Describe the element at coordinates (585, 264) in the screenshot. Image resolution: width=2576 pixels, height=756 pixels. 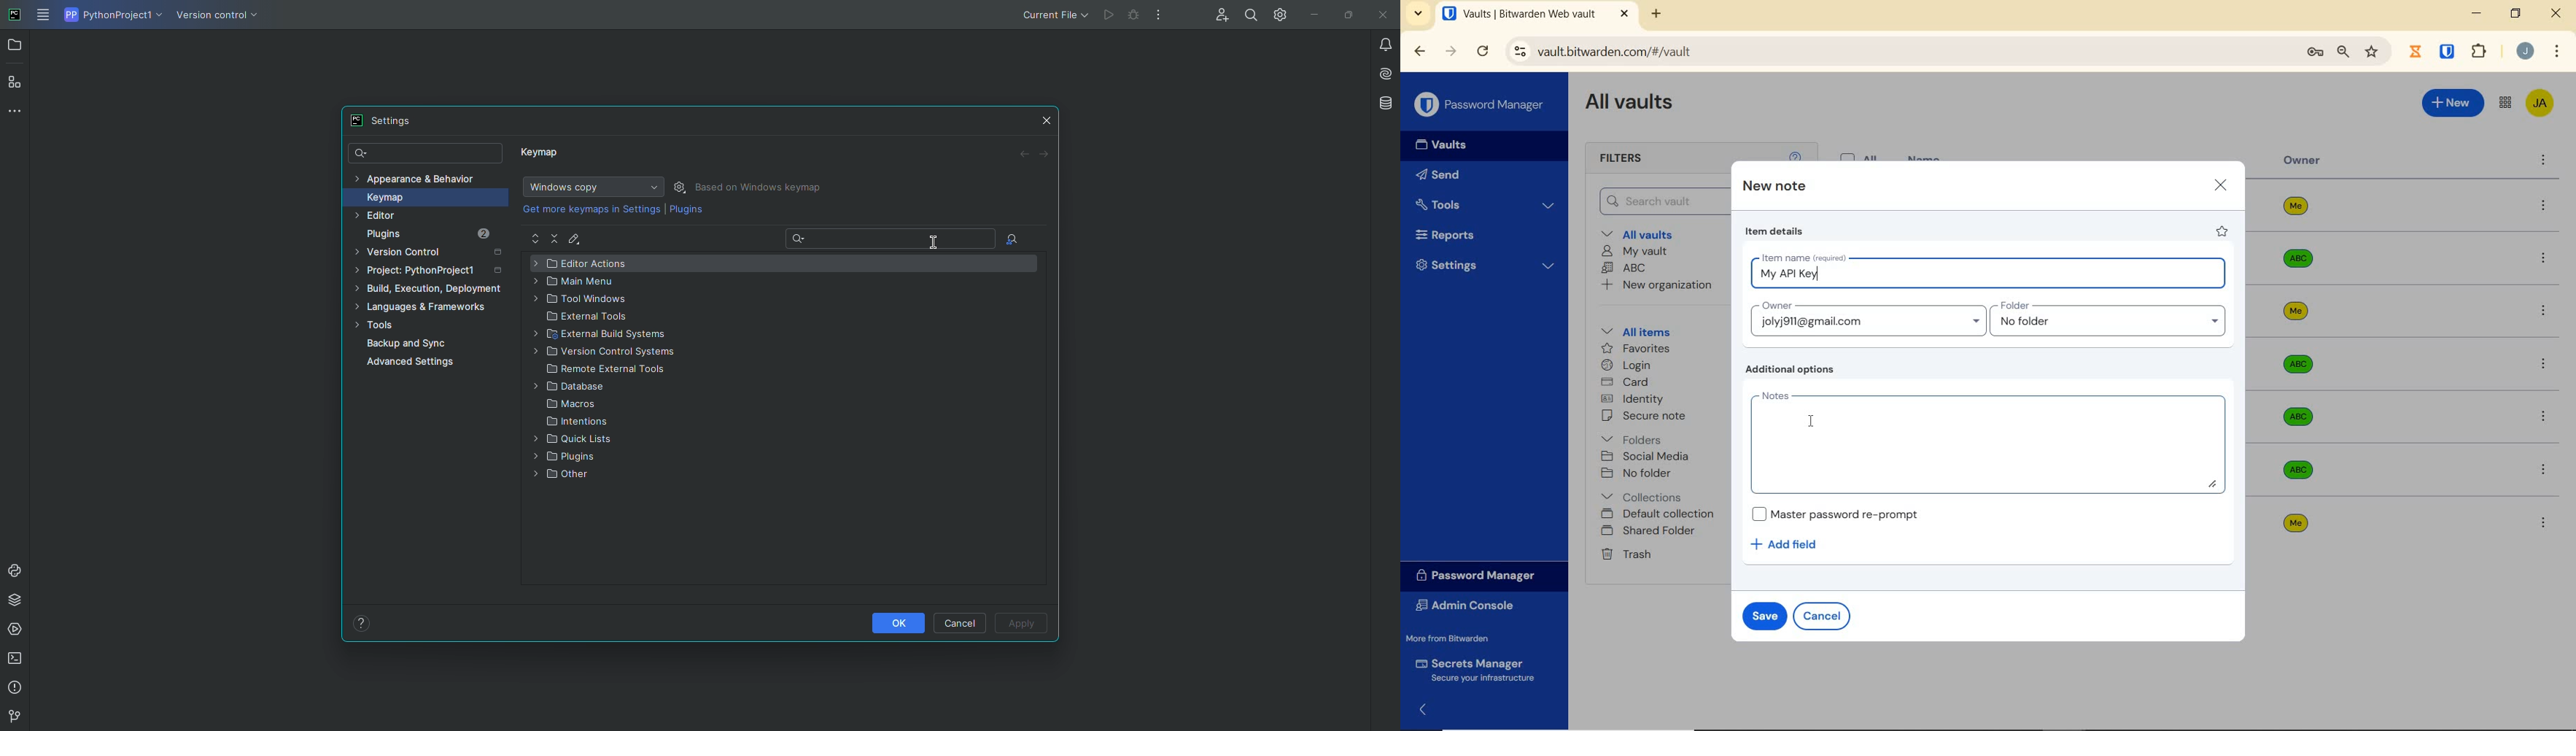
I see `Editor Actions` at that location.